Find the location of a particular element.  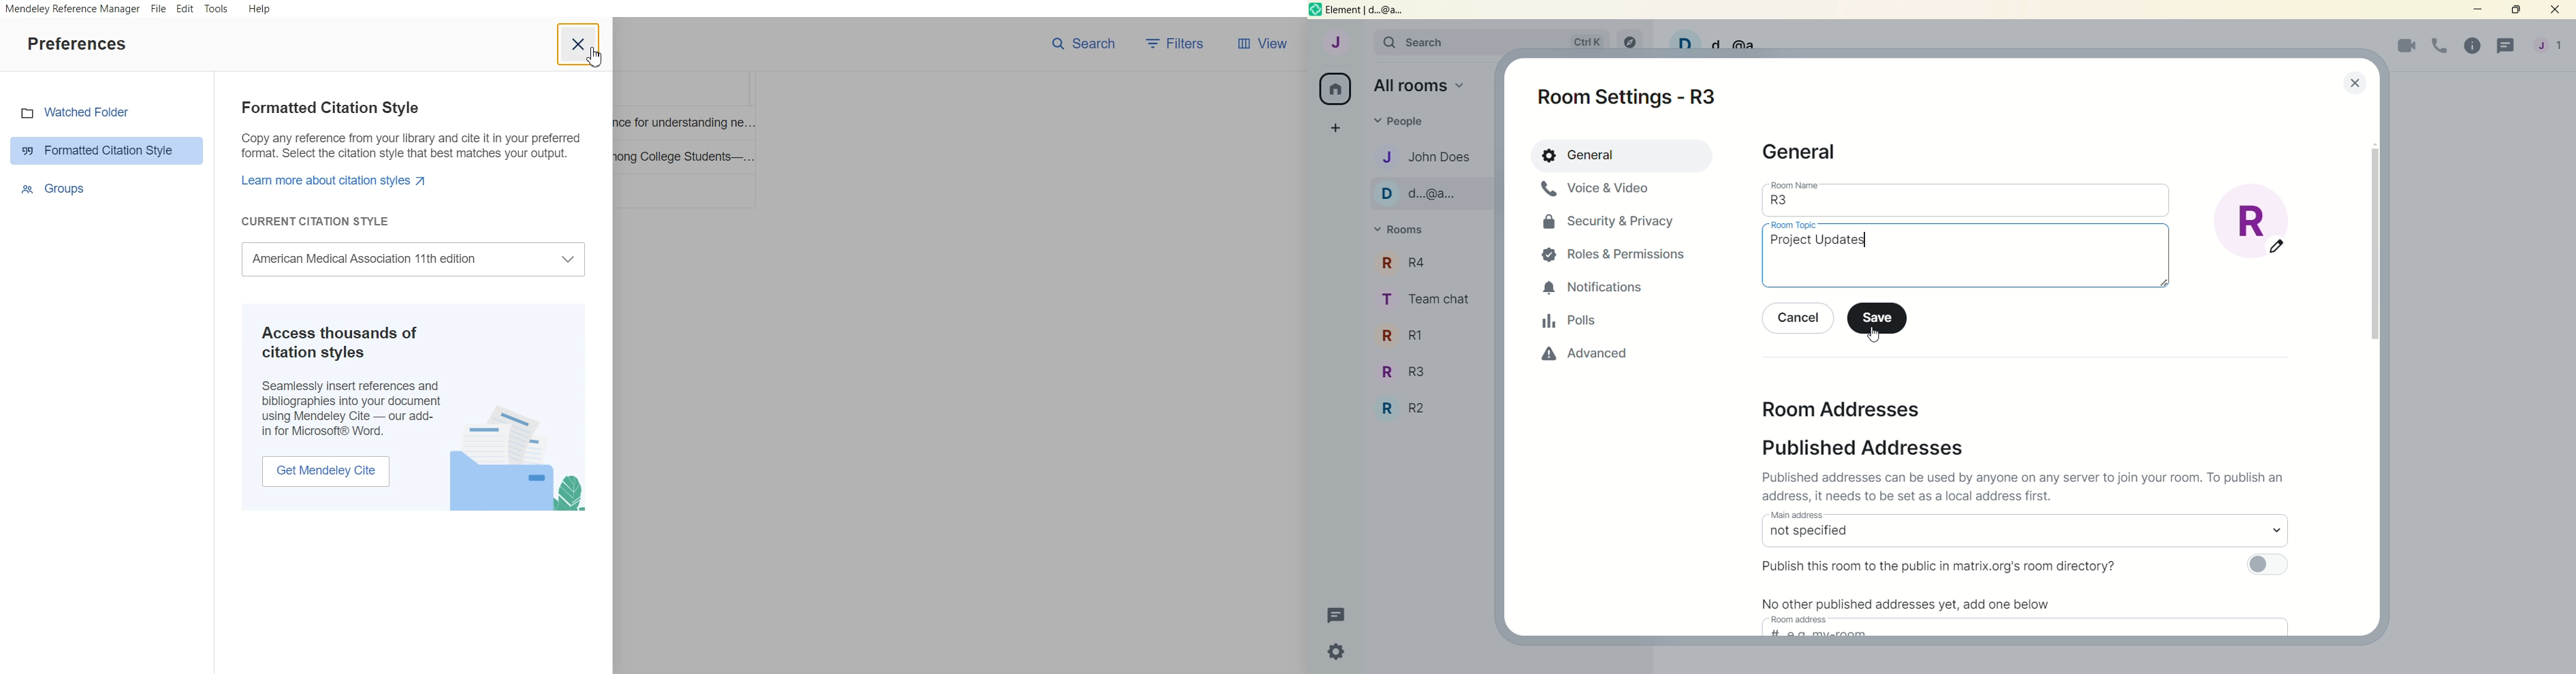

File is located at coordinates (159, 9).